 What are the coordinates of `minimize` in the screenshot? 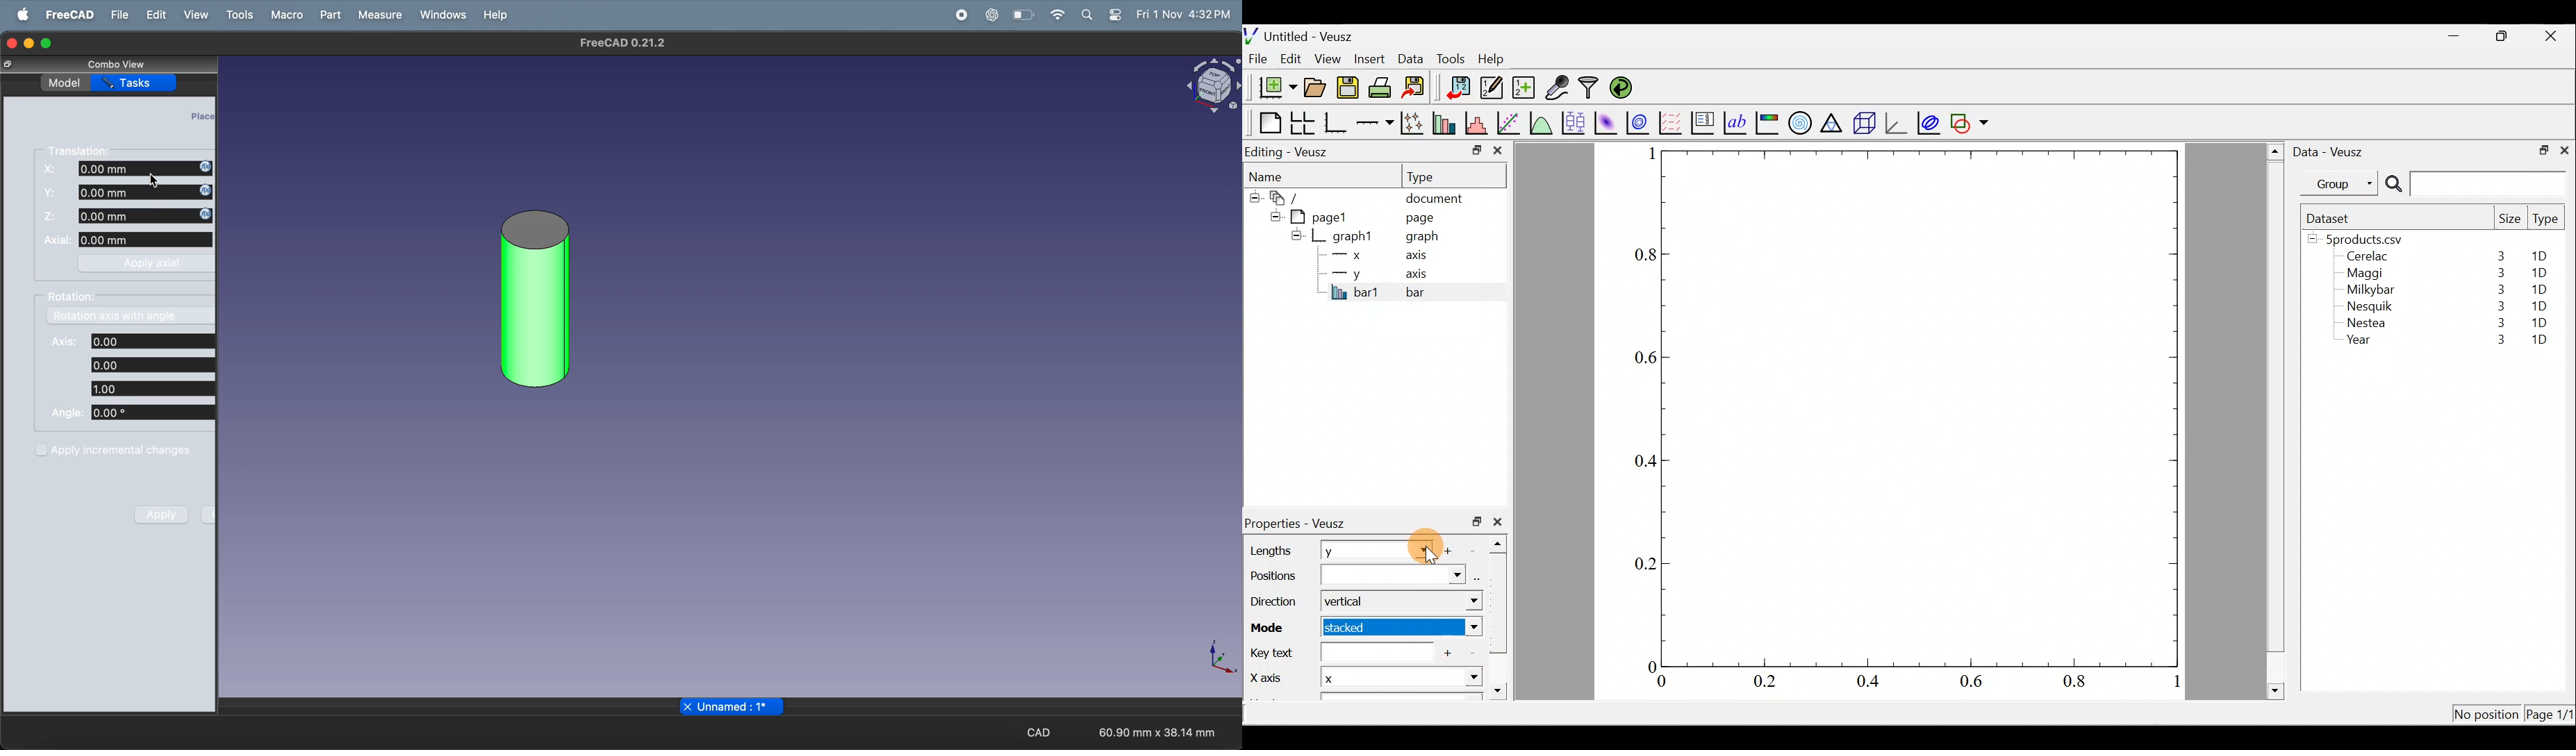 It's located at (2461, 35).